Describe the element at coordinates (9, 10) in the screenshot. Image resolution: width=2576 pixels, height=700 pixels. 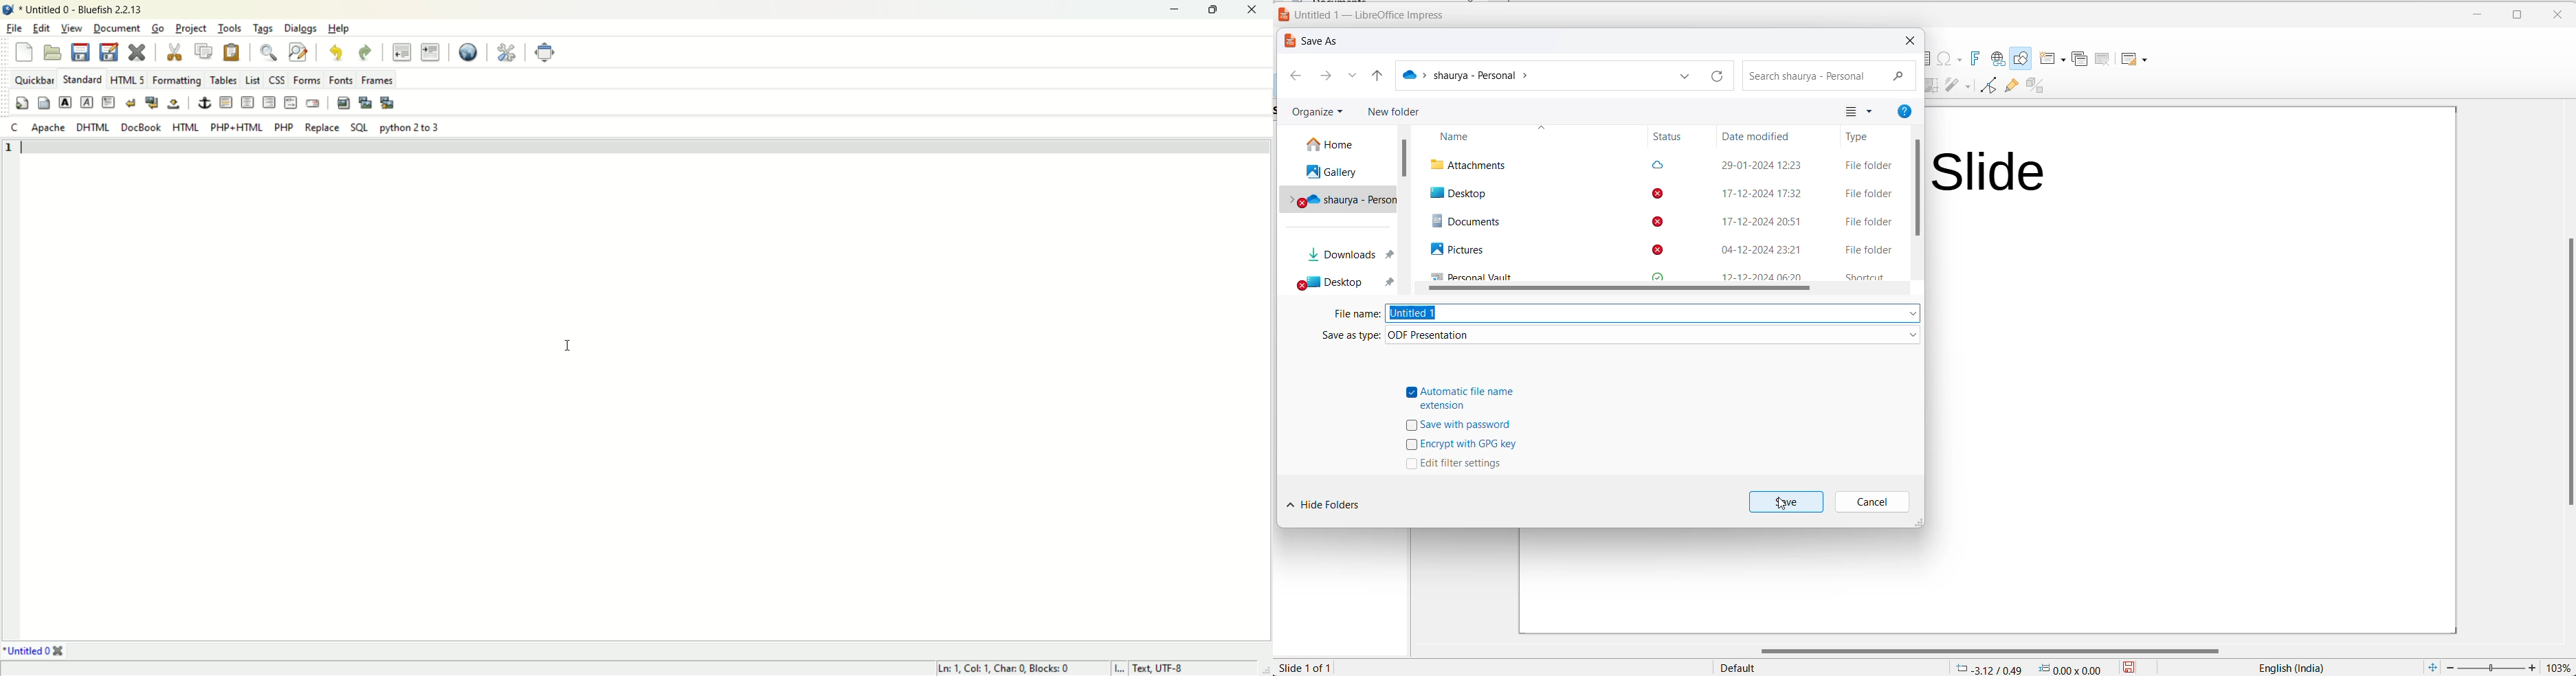
I see `applciation icon` at that location.